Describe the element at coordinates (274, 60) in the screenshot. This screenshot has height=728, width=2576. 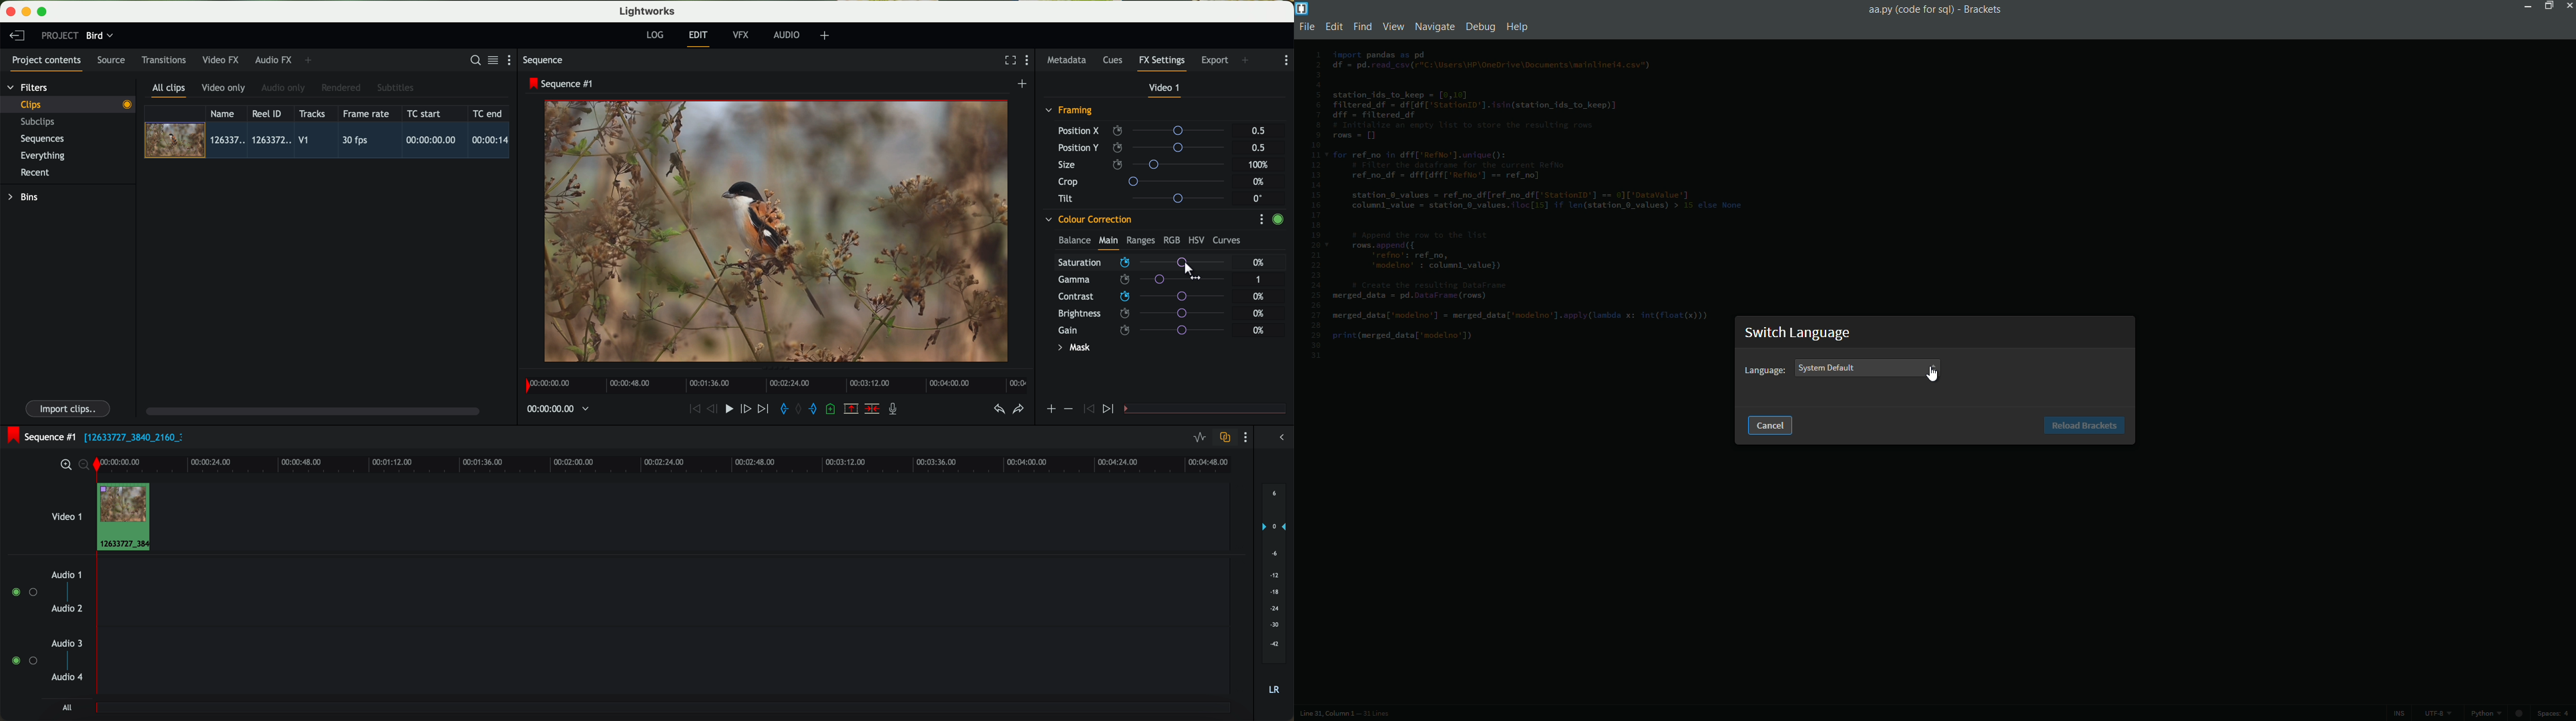
I see `audio FX` at that location.